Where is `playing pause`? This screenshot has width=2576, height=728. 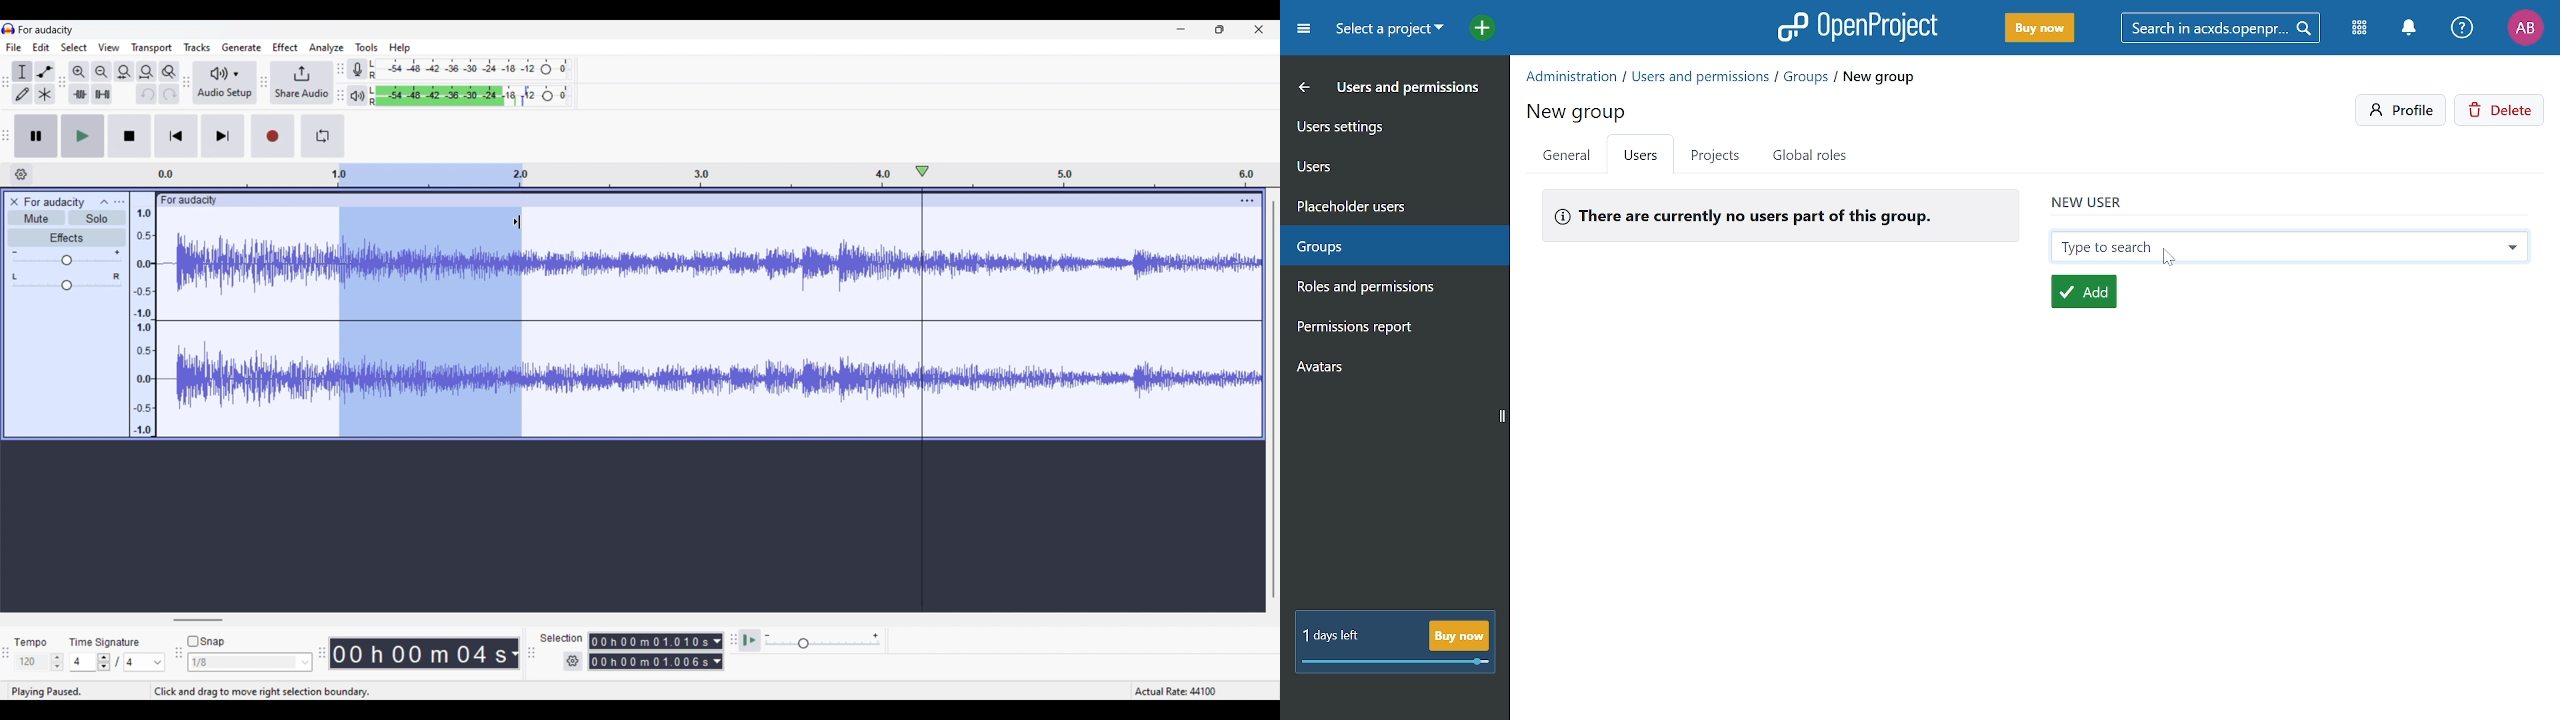 playing pause is located at coordinates (57, 689).